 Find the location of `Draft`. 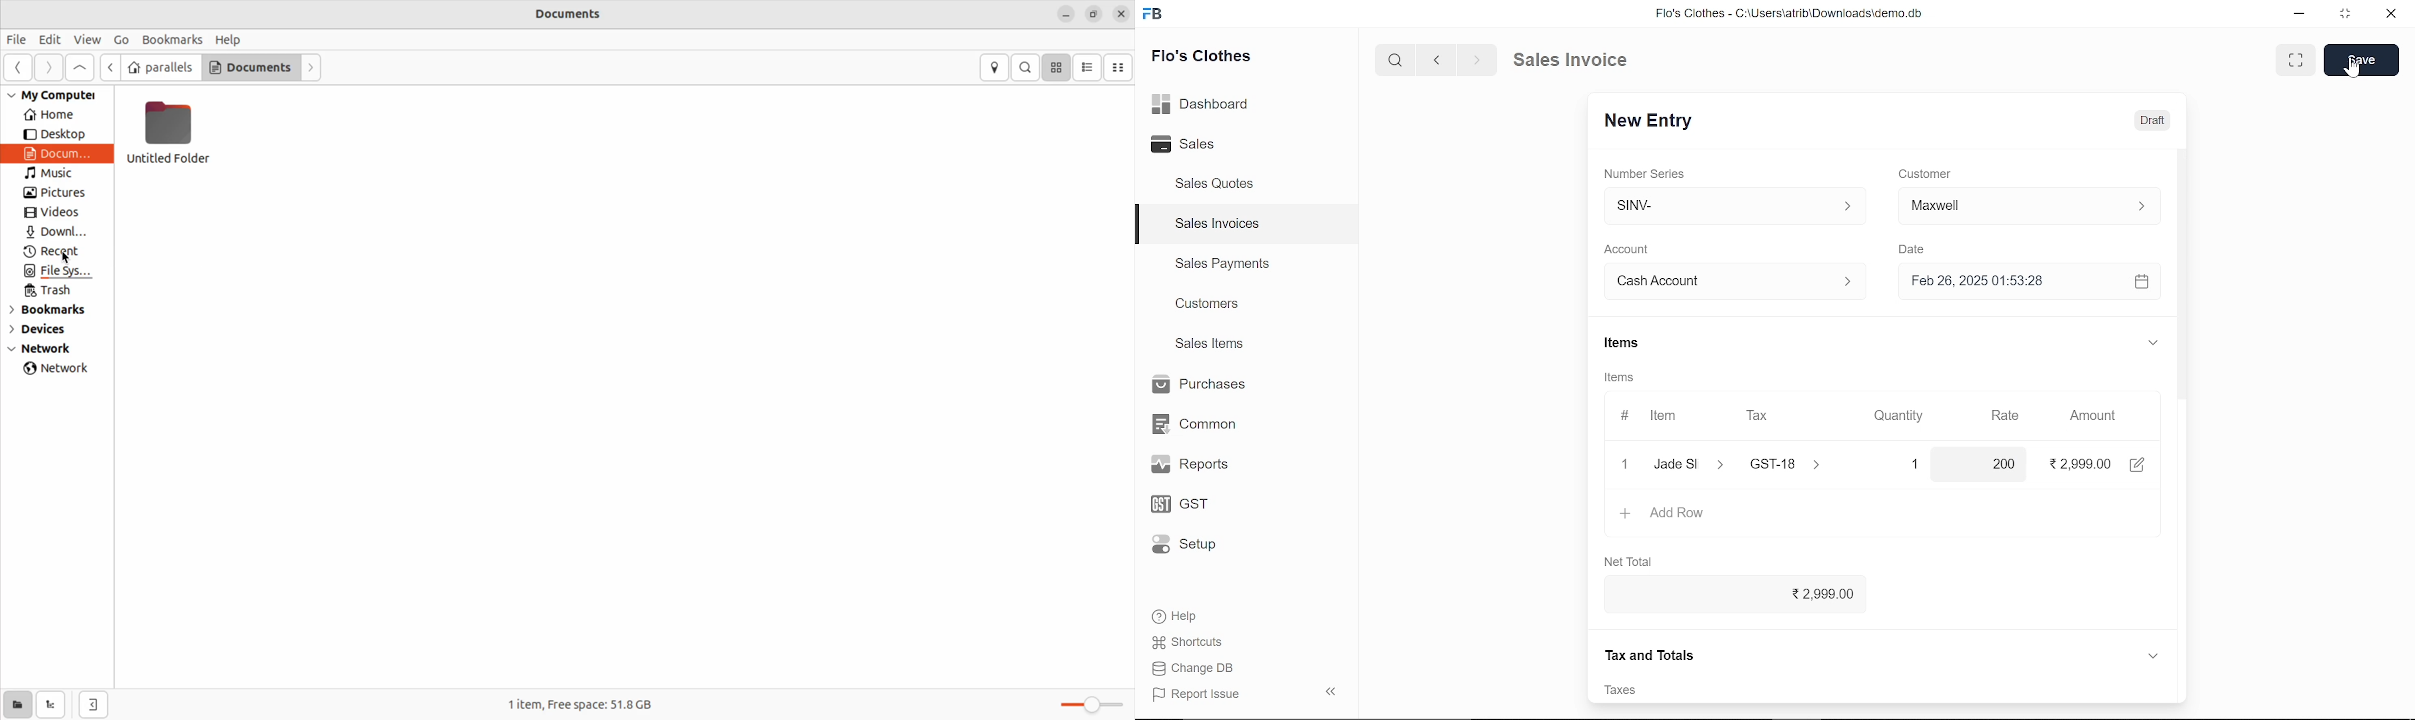

Draft is located at coordinates (2141, 119).